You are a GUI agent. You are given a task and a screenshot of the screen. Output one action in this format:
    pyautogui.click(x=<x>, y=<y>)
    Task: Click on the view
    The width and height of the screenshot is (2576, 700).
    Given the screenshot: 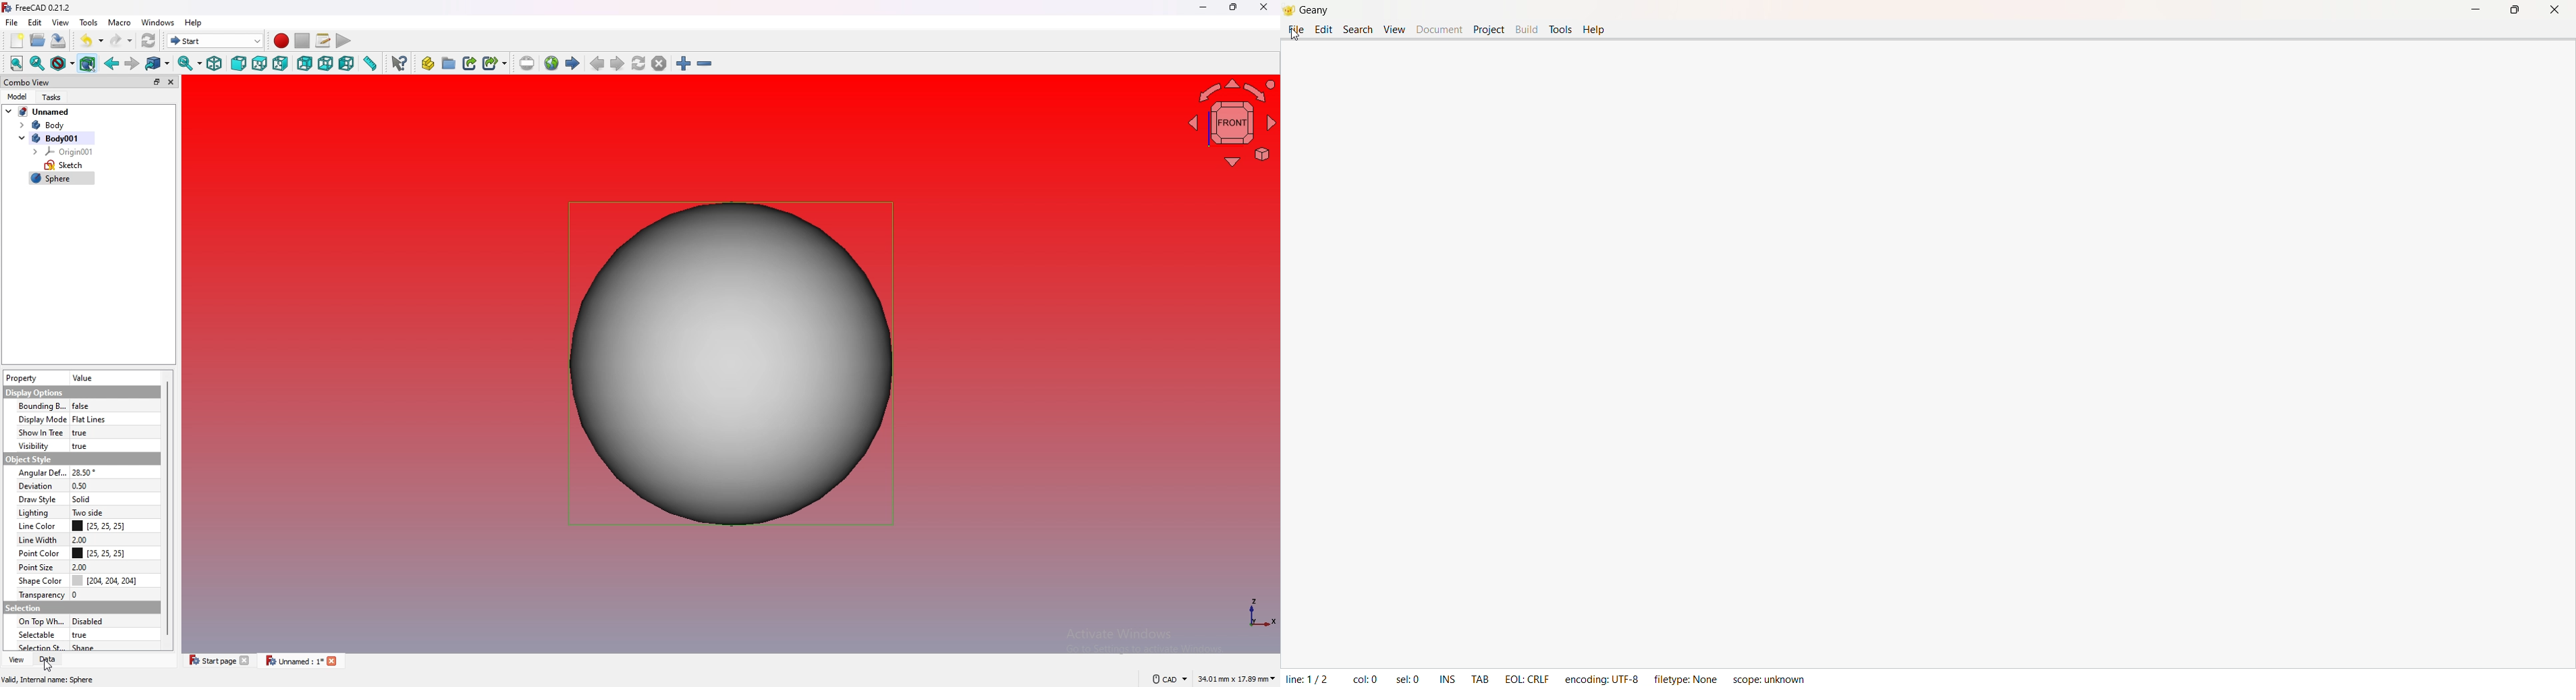 What is the action you would take?
    pyautogui.click(x=15, y=660)
    